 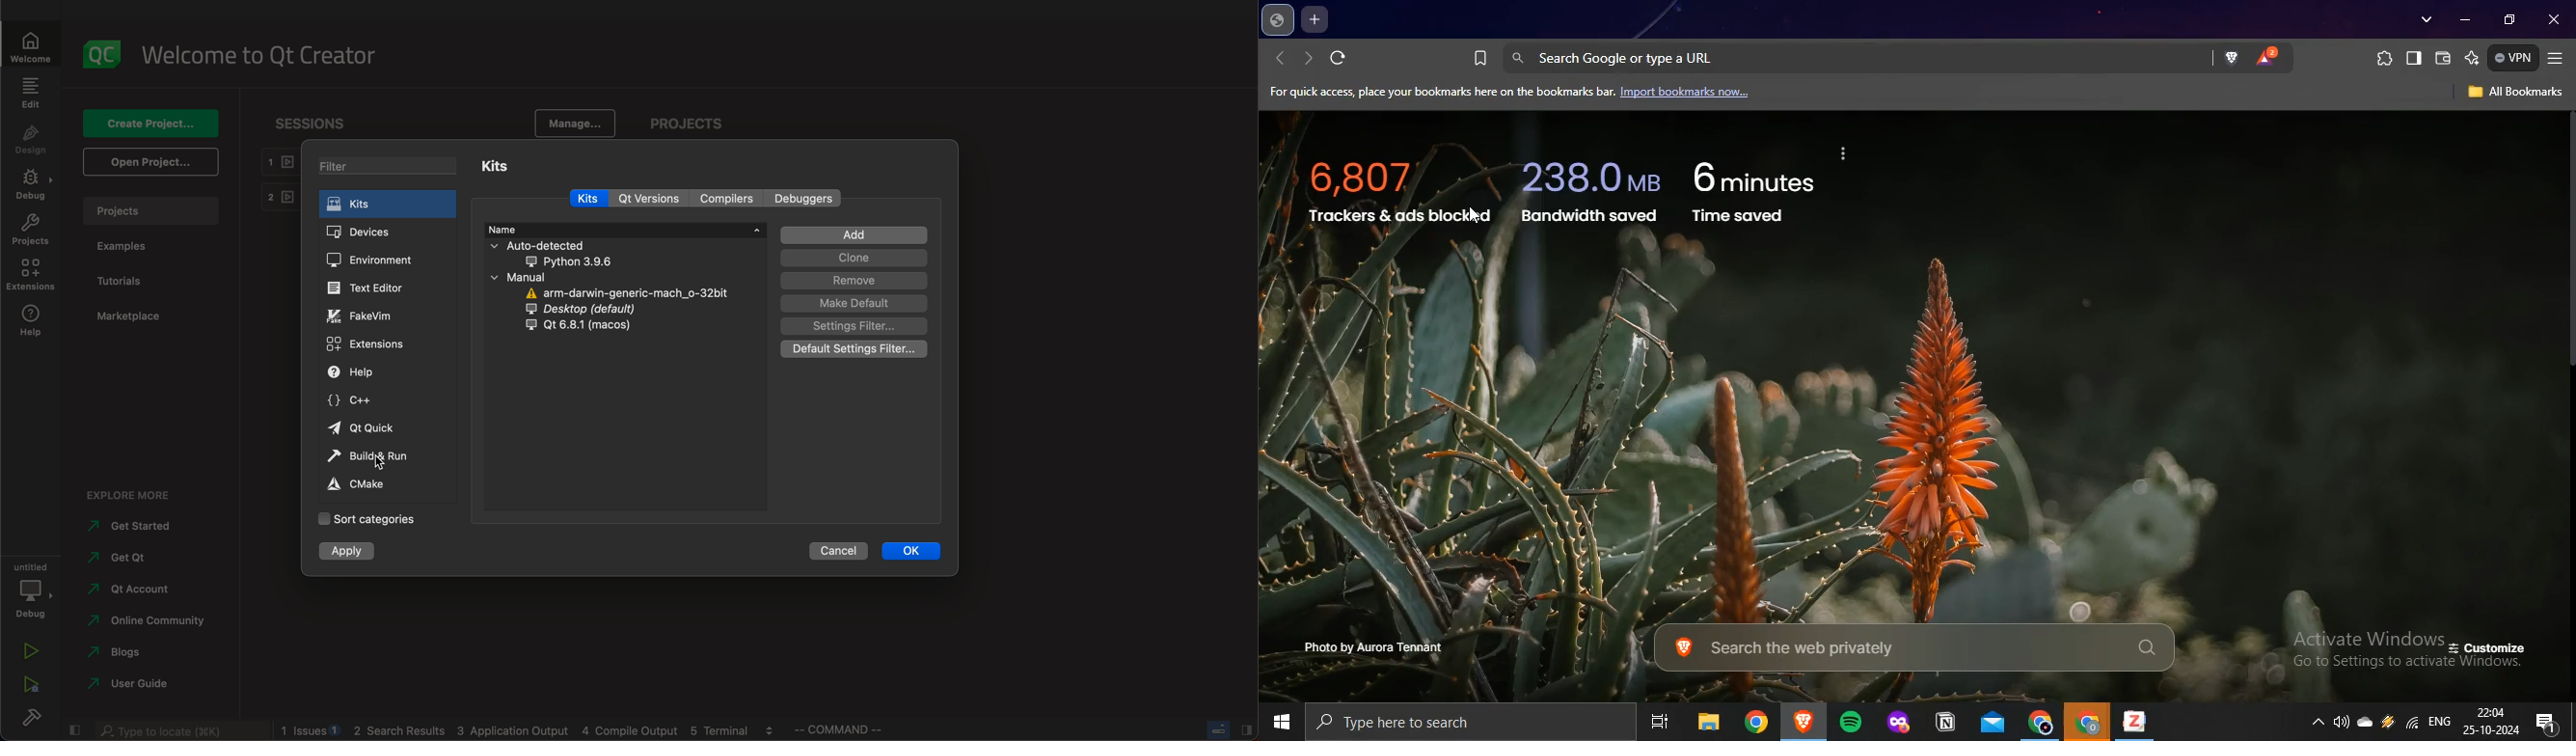 I want to click on account, so click(x=137, y=589).